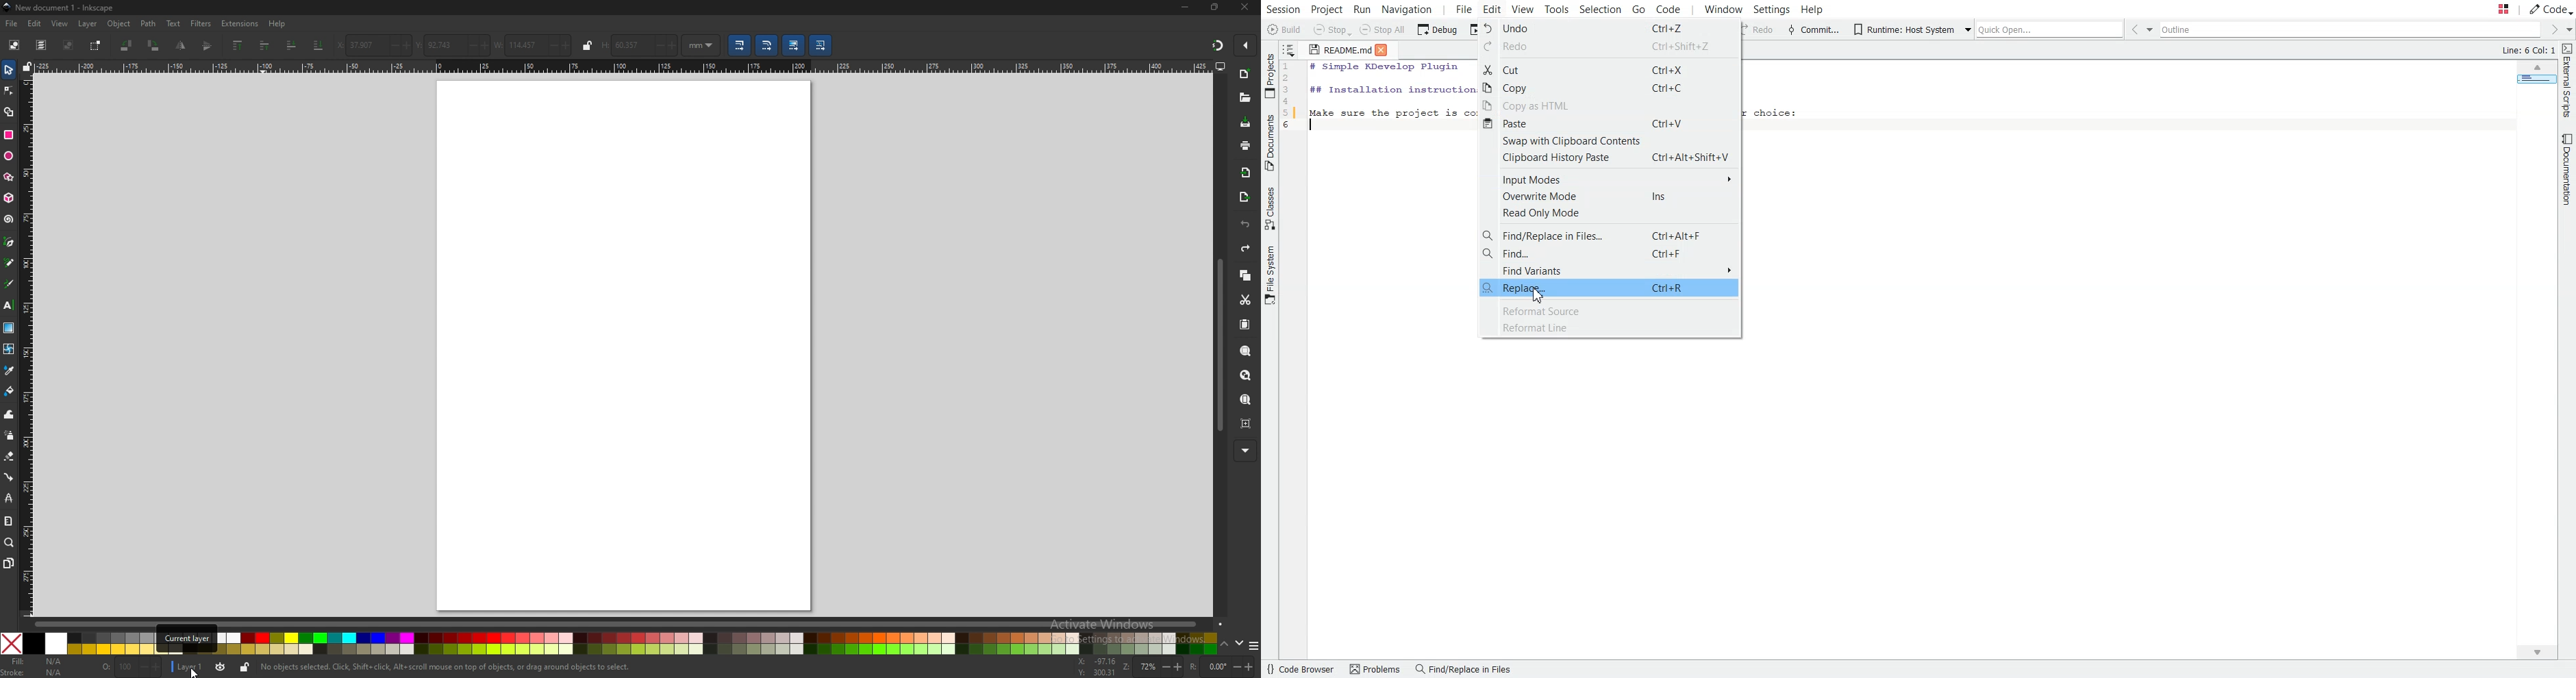  Describe the element at coordinates (182, 45) in the screenshot. I see `flip vertically` at that location.